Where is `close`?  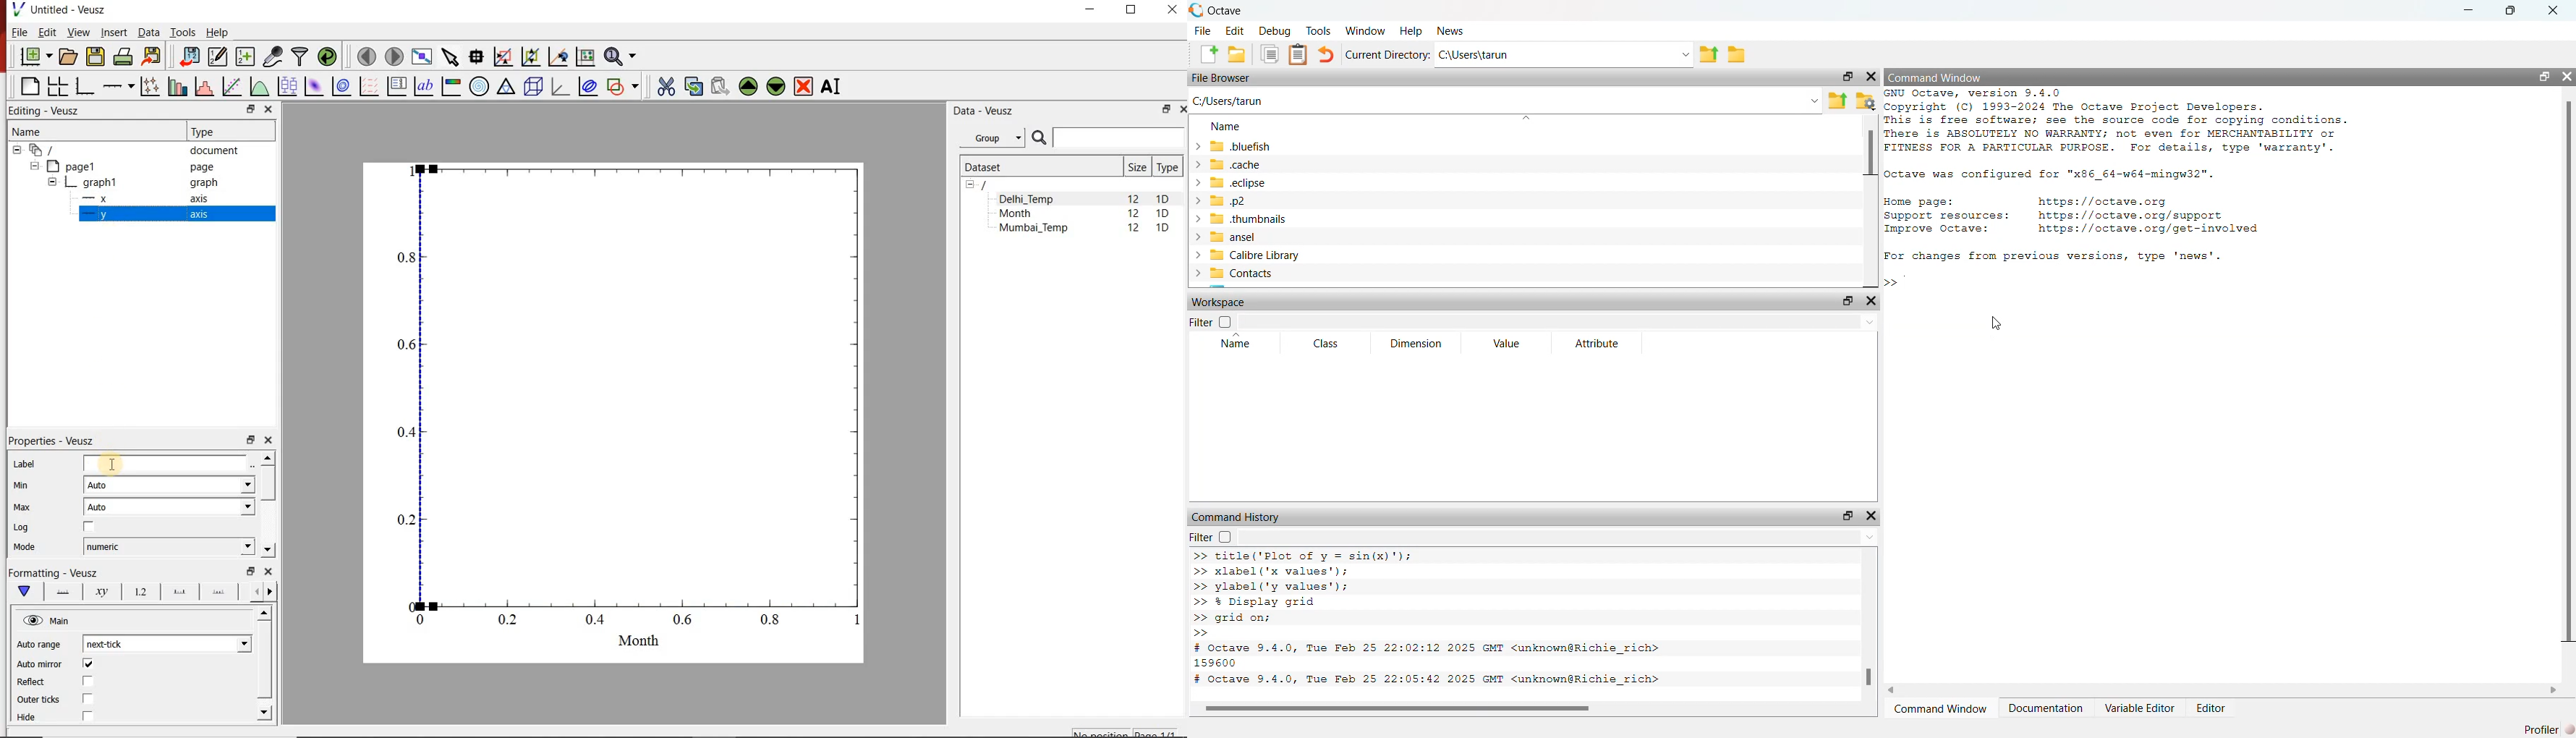
close is located at coordinates (1872, 517).